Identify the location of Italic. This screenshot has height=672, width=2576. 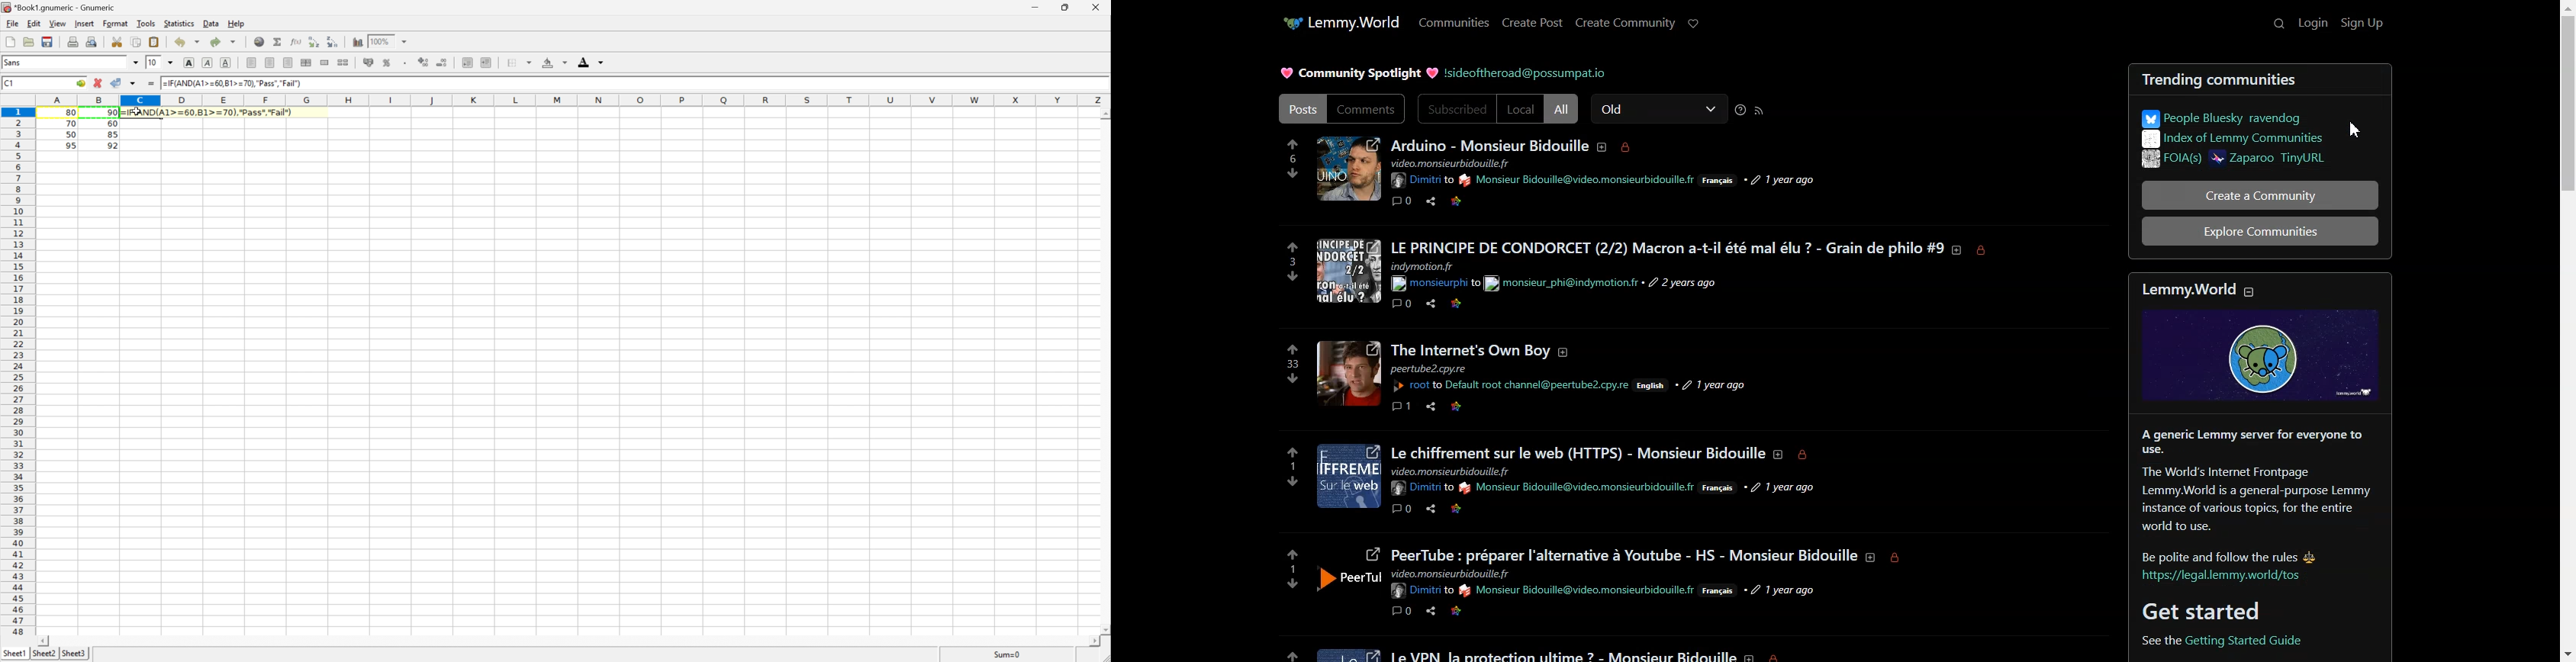
(208, 62).